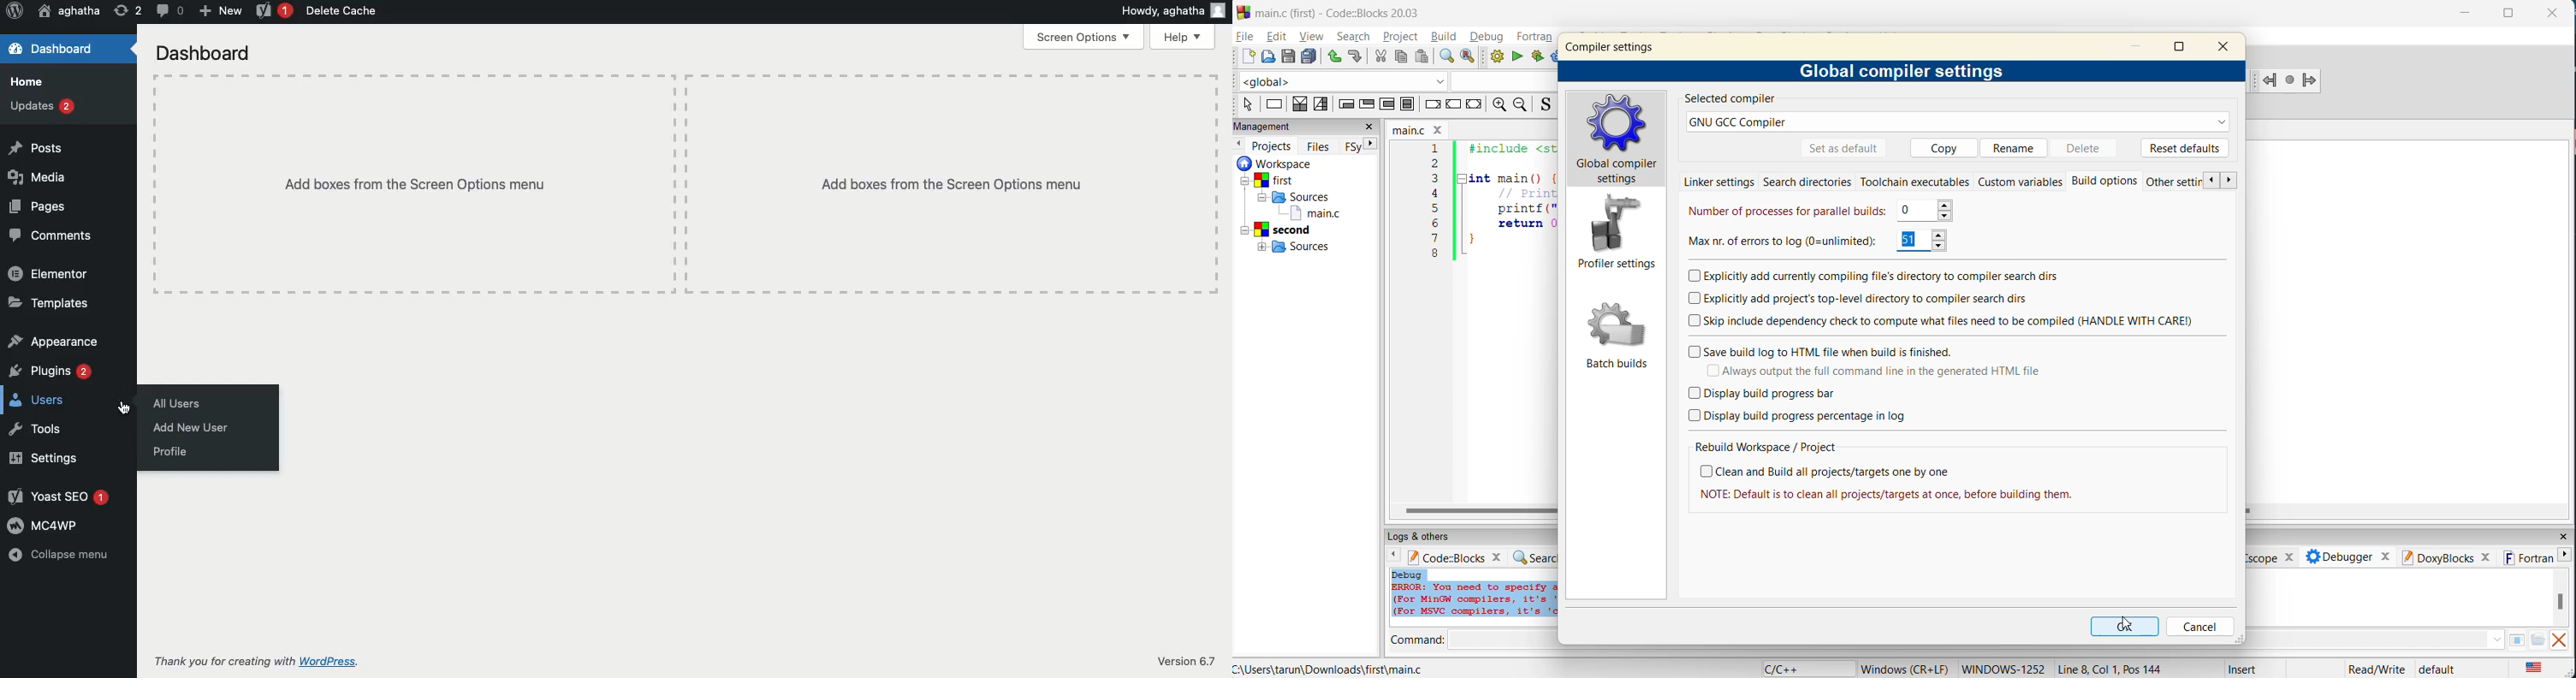  What do you see at coordinates (1182, 39) in the screenshot?
I see `Help` at bounding box center [1182, 39].